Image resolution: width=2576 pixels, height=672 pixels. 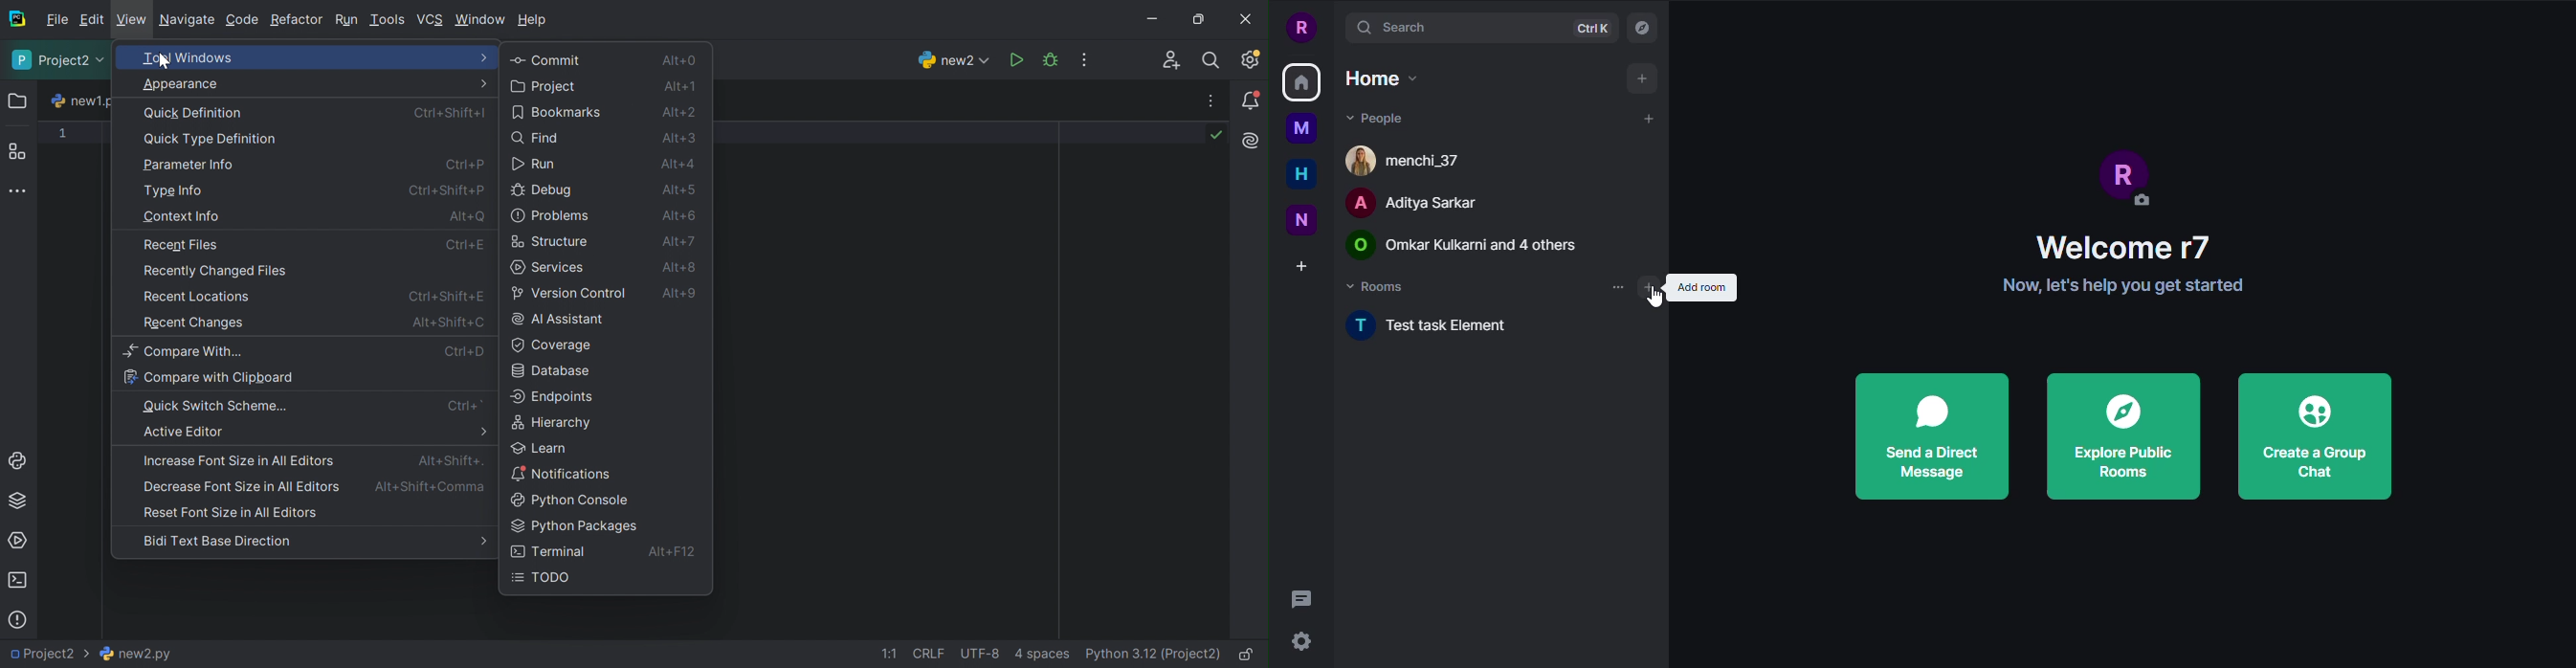 What do you see at coordinates (1302, 219) in the screenshot?
I see `new` at bounding box center [1302, 219].